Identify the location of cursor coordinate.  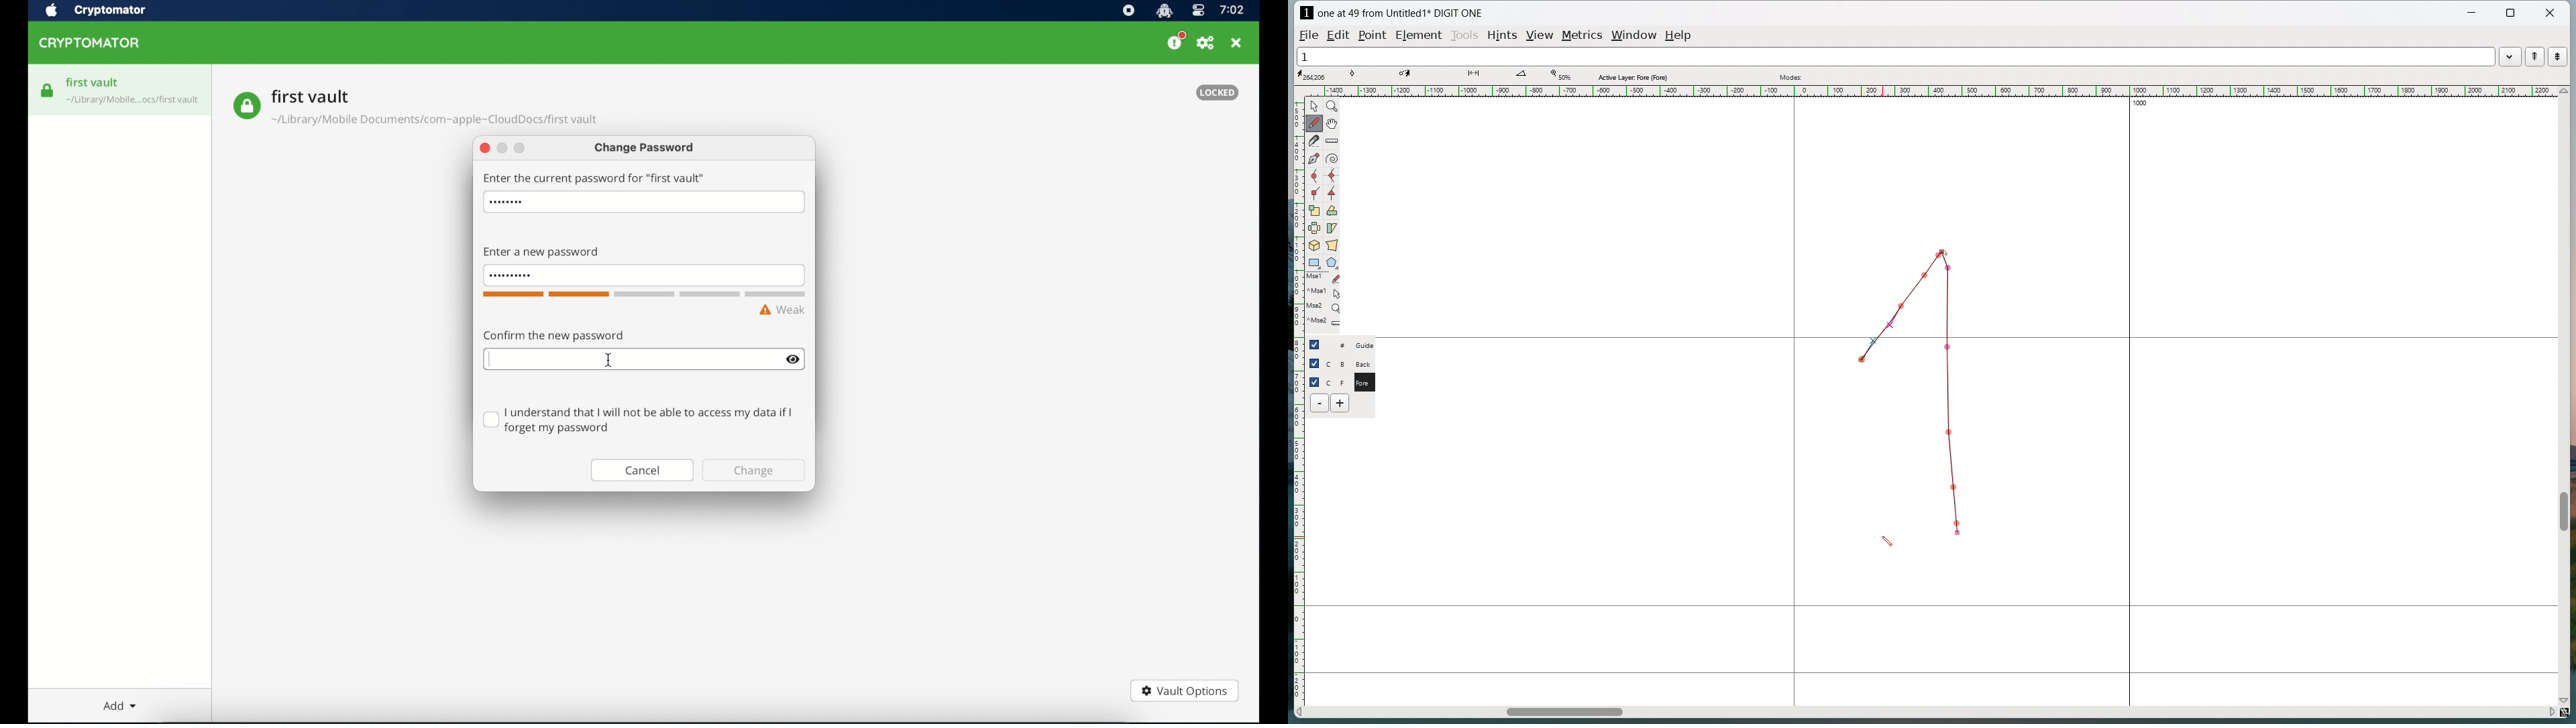
(1316, 75).